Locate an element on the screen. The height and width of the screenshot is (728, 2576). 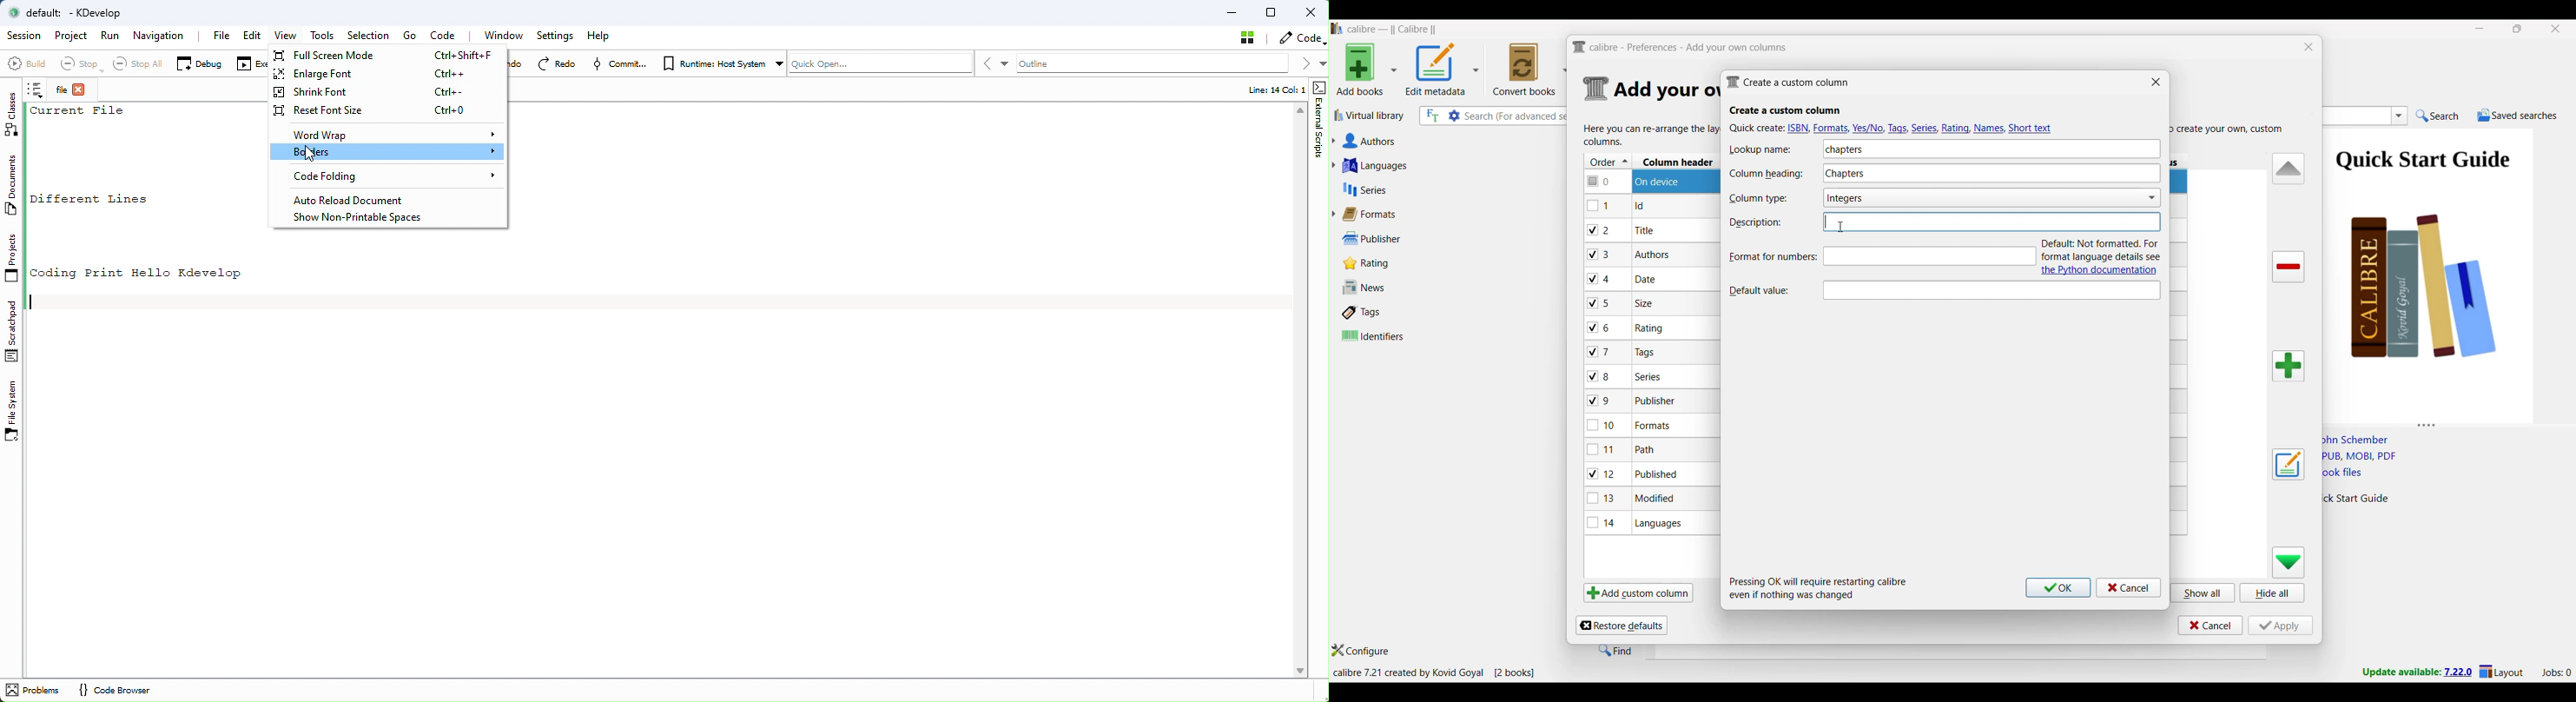
Hide all is located at coordinates (2272, 593).